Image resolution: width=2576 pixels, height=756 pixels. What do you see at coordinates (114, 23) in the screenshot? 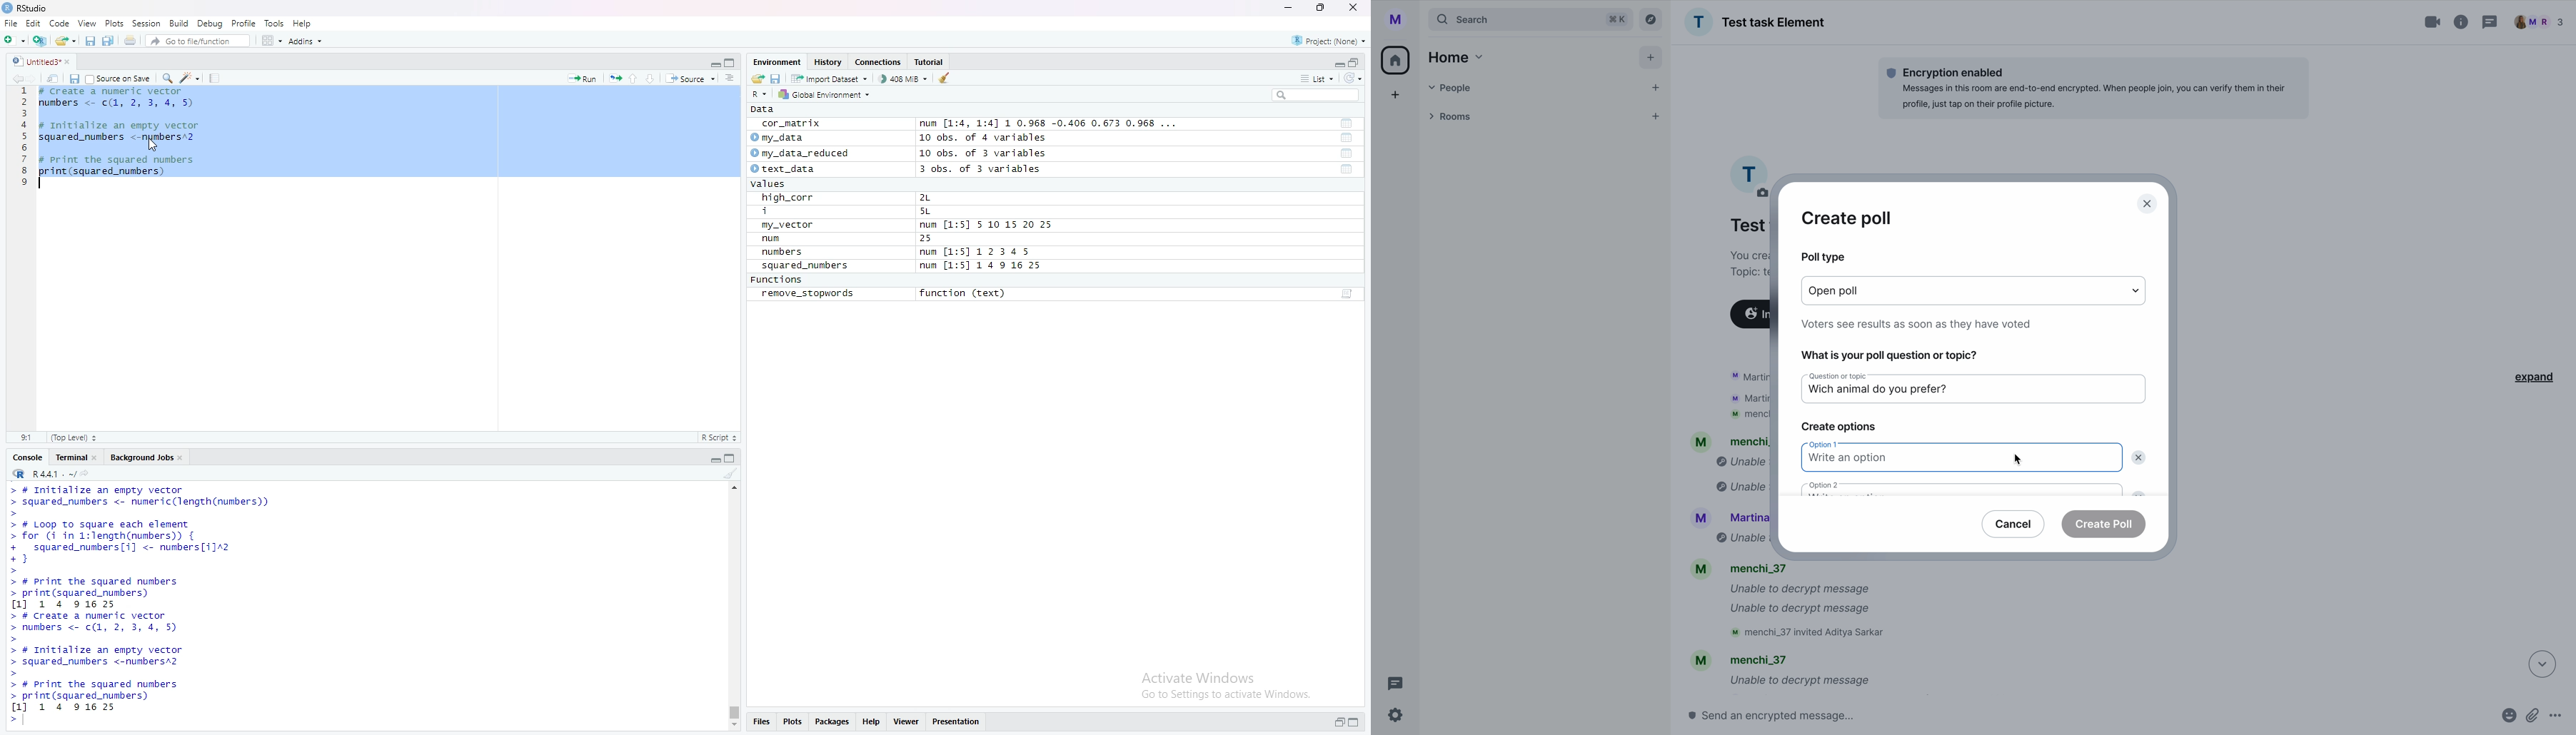
I see `Plots` at bounding box center [114, 23].